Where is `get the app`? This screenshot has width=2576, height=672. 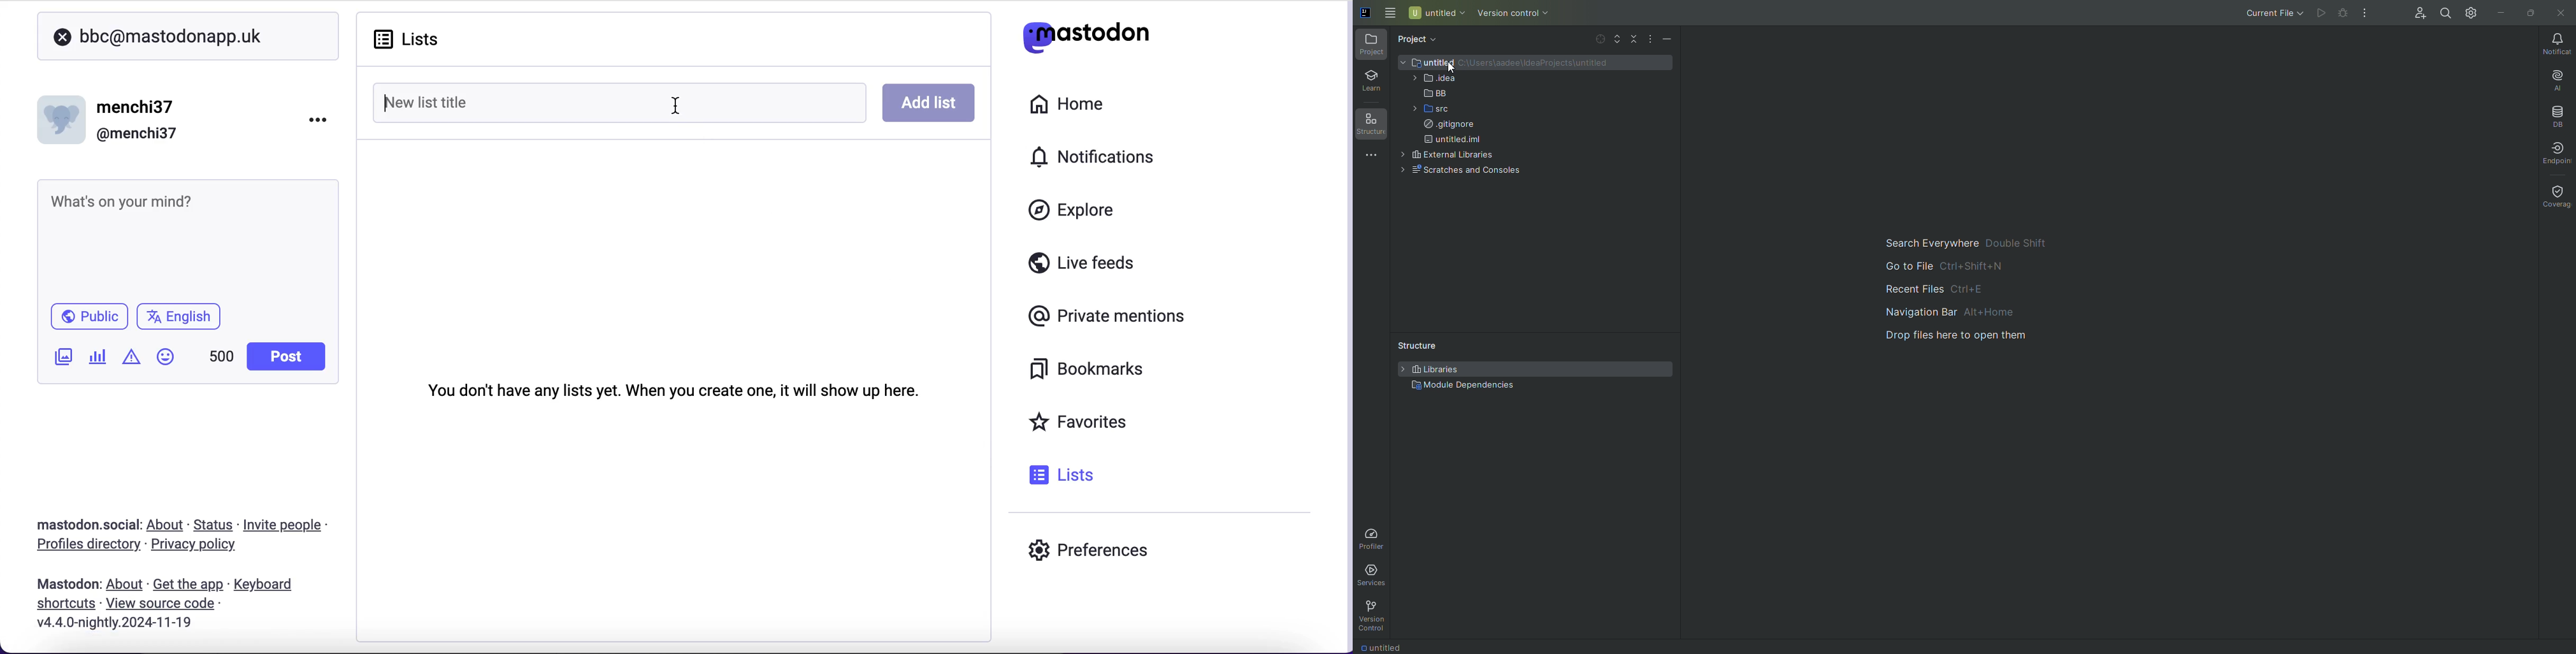 get the app is located at coordinates (187, 584).